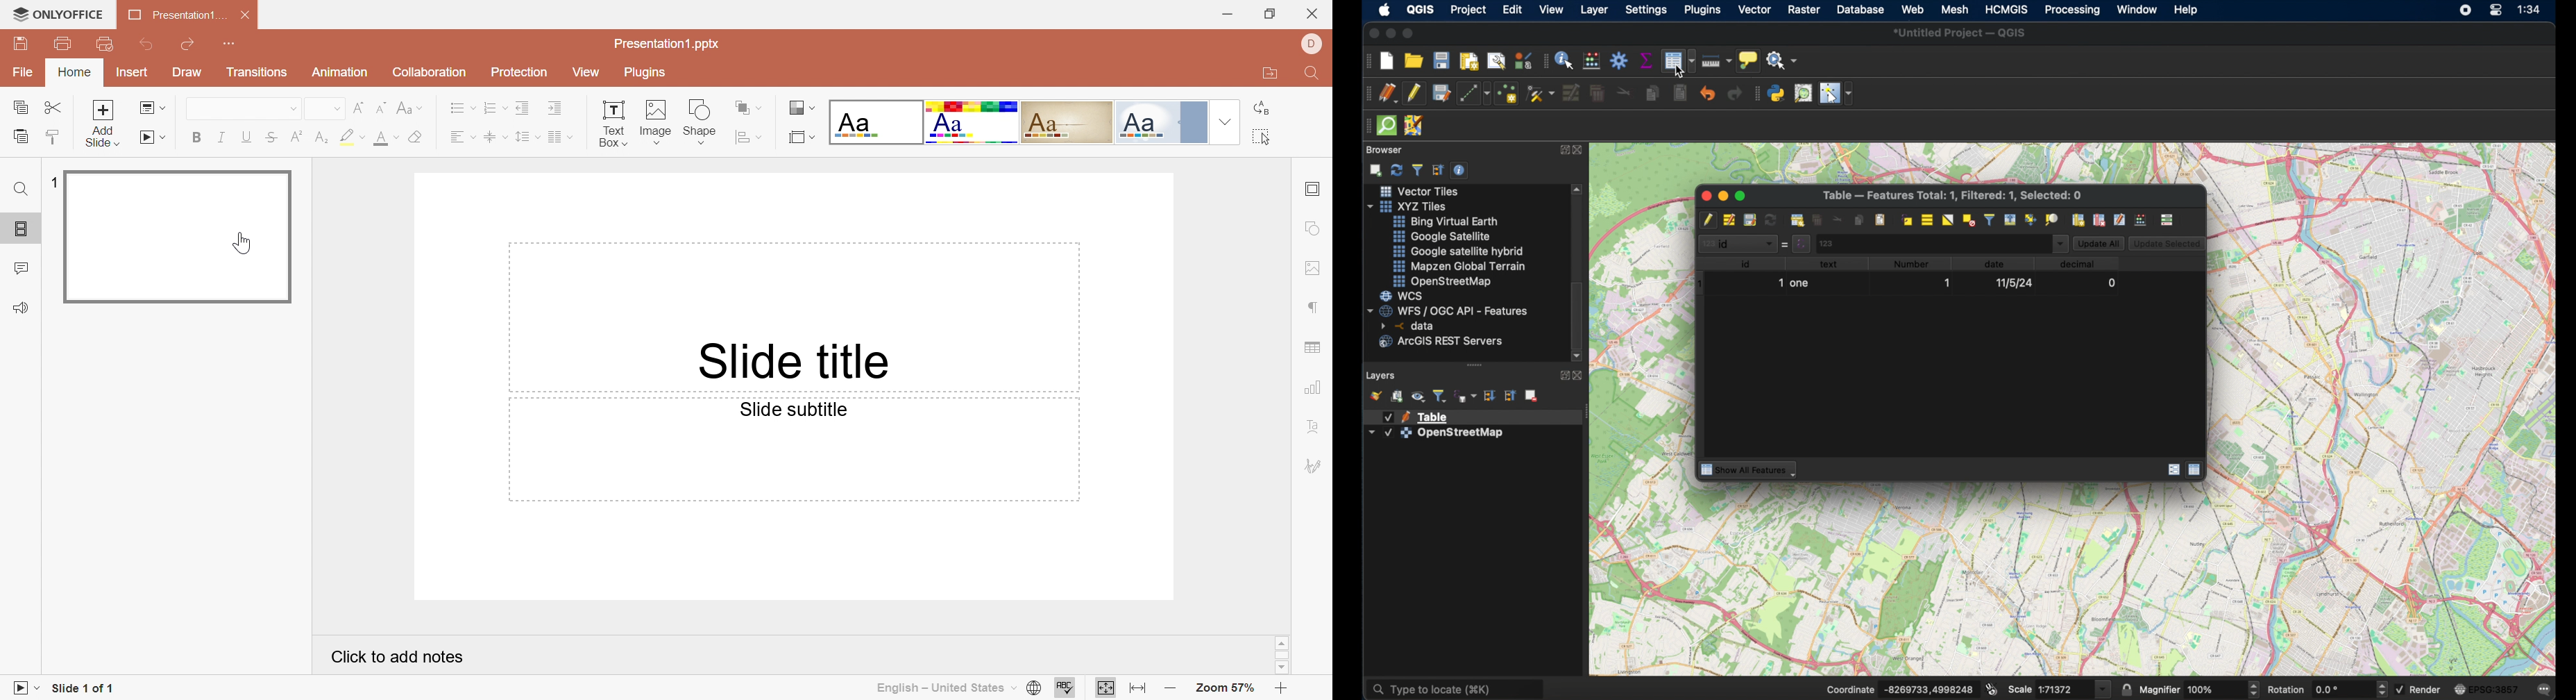 The height and width of the screenshot is (700, 2576). What do you see at coordinates (1224, 689) in the screenshot?
I see `Zoom 57%` at bounding box center [1224, 689].